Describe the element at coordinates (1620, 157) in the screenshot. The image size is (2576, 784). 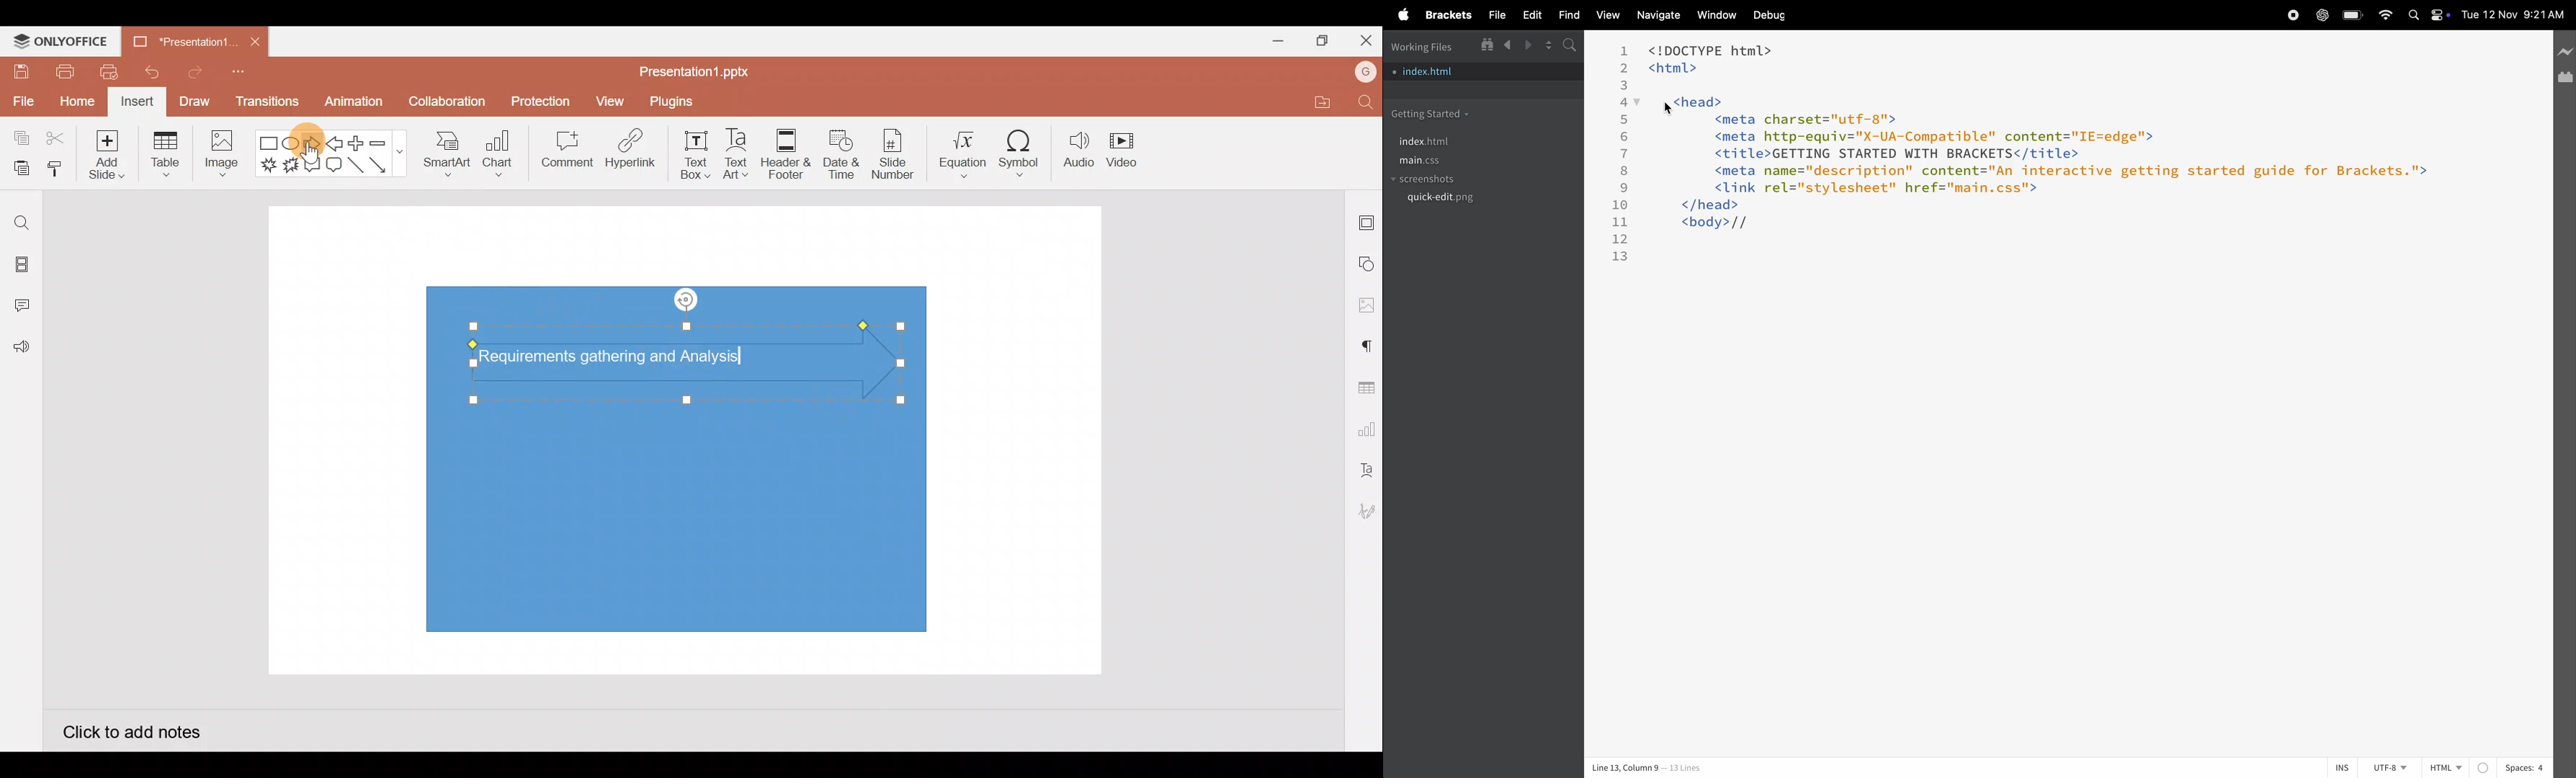
I see `line numbers` at that location.